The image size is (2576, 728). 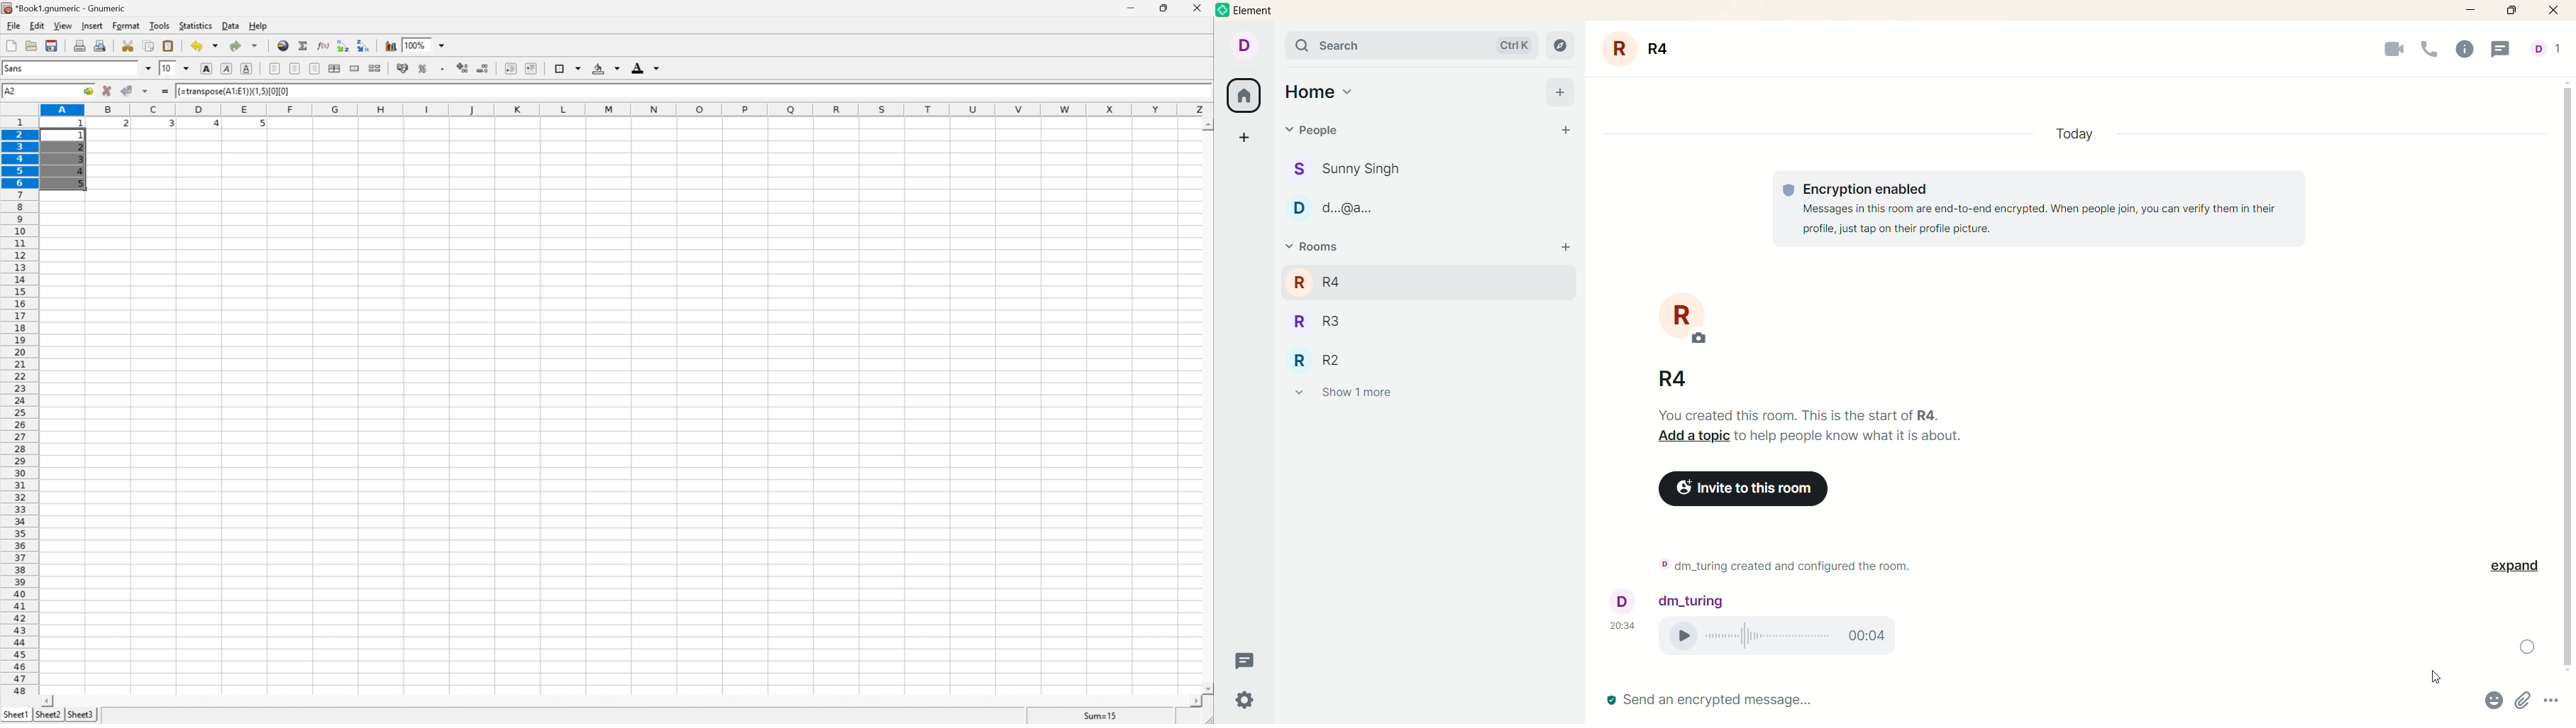 I want to click on 5, so click(x=260, y=125).